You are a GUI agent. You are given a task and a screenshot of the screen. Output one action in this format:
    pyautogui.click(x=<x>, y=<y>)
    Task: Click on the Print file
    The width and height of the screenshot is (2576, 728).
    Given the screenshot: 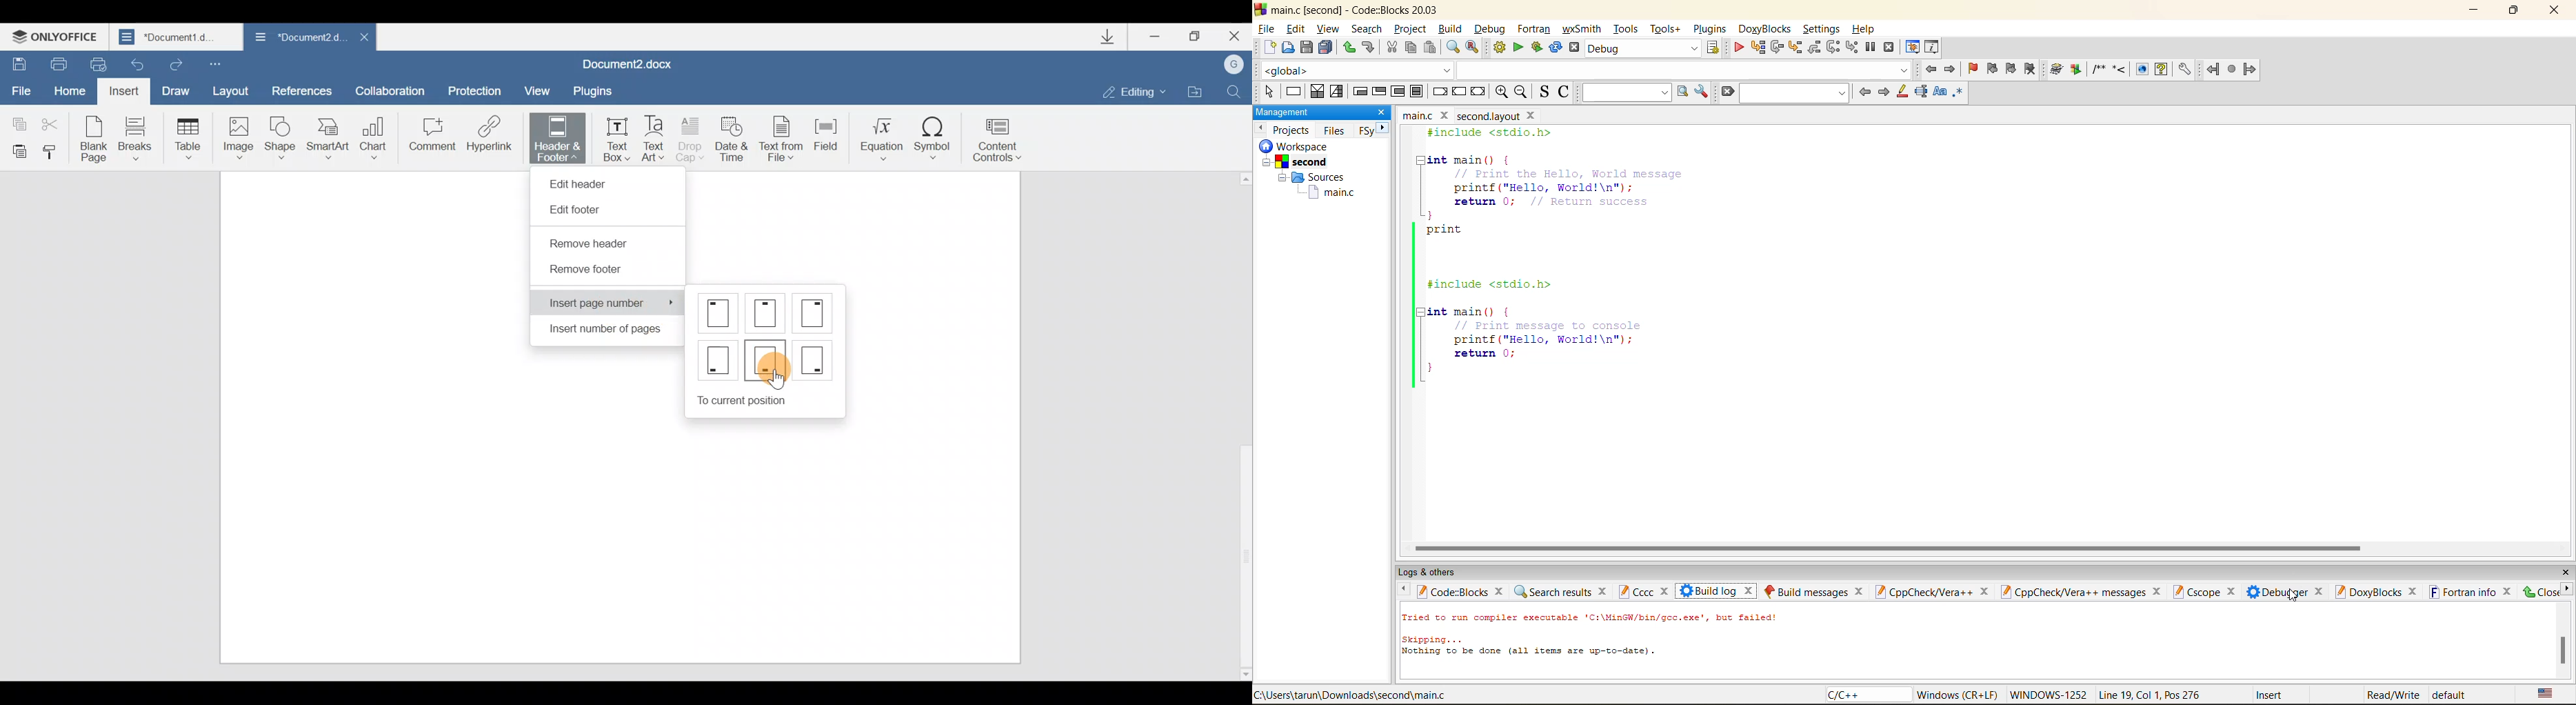 What is the action you would take?
    pyautogui.click(x=55, y=63)
    